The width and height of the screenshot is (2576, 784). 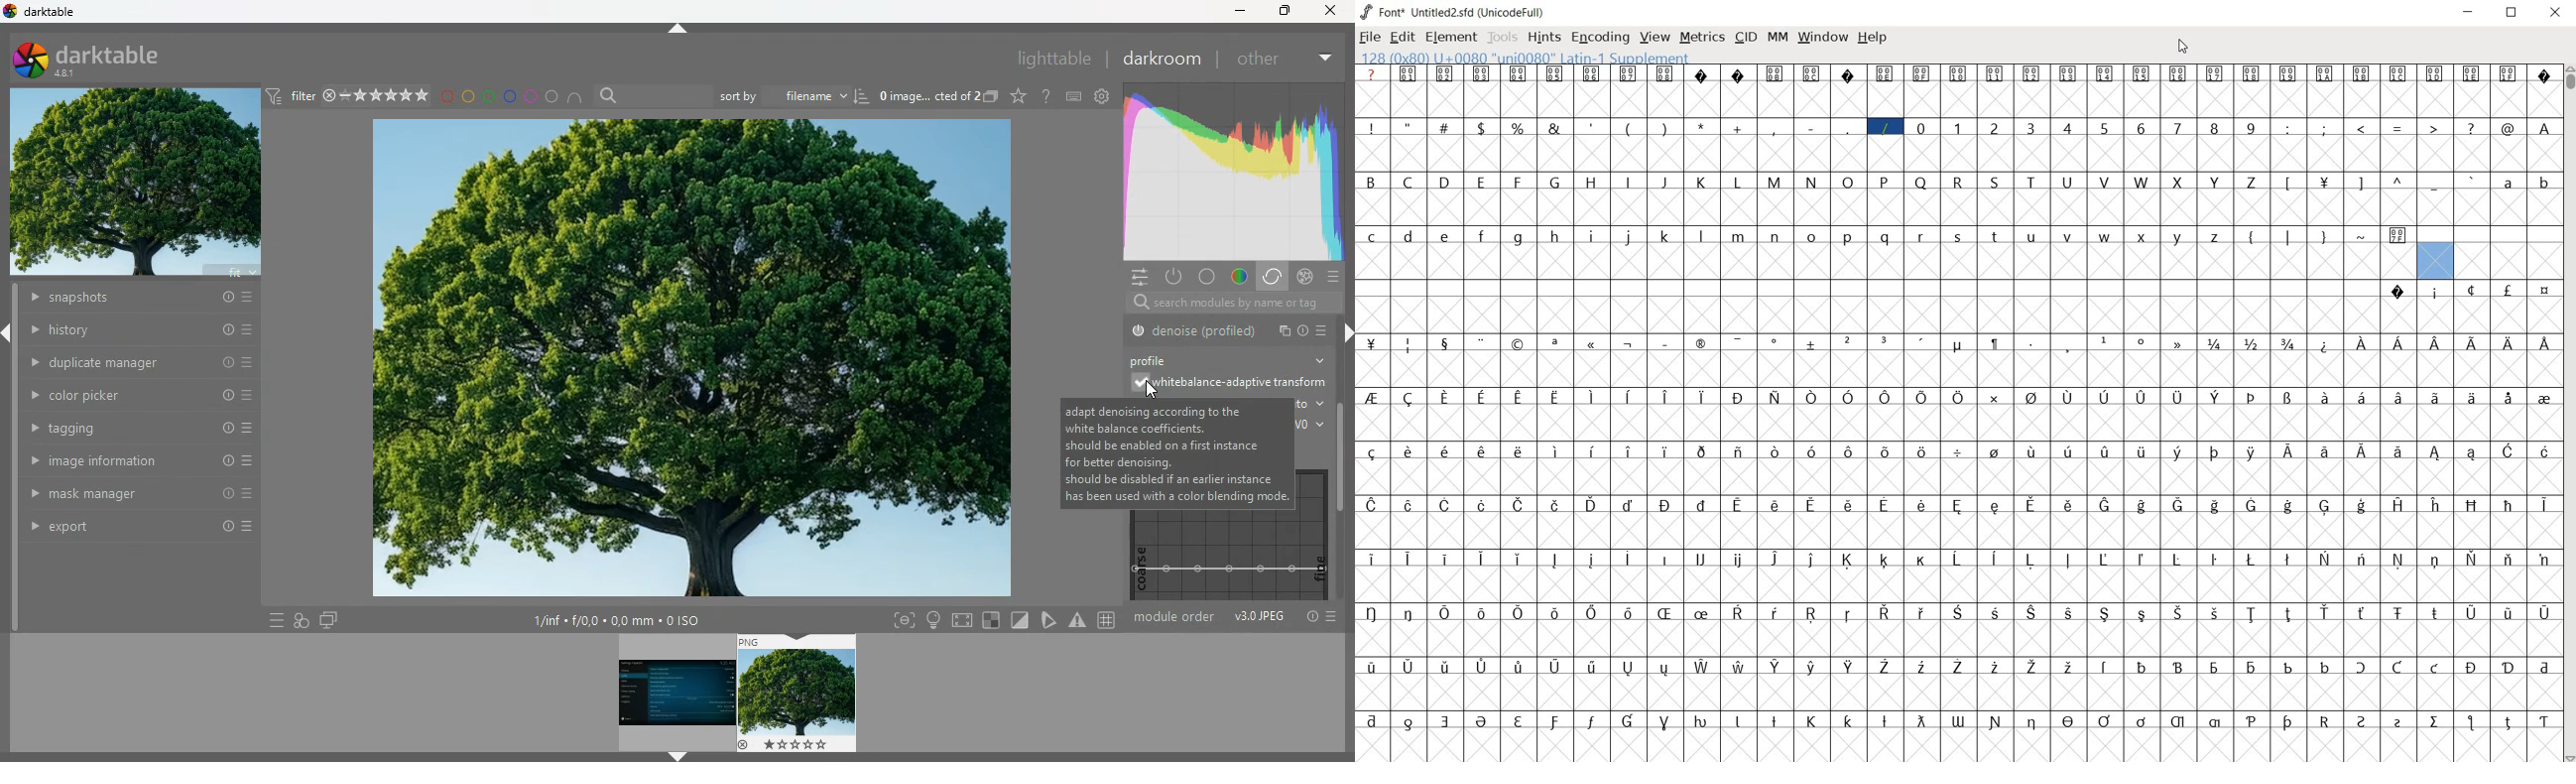 What do you see at coordinates (2399, 397) in the screenshot?
I see `glyph` at bounding box center [2399, 397].